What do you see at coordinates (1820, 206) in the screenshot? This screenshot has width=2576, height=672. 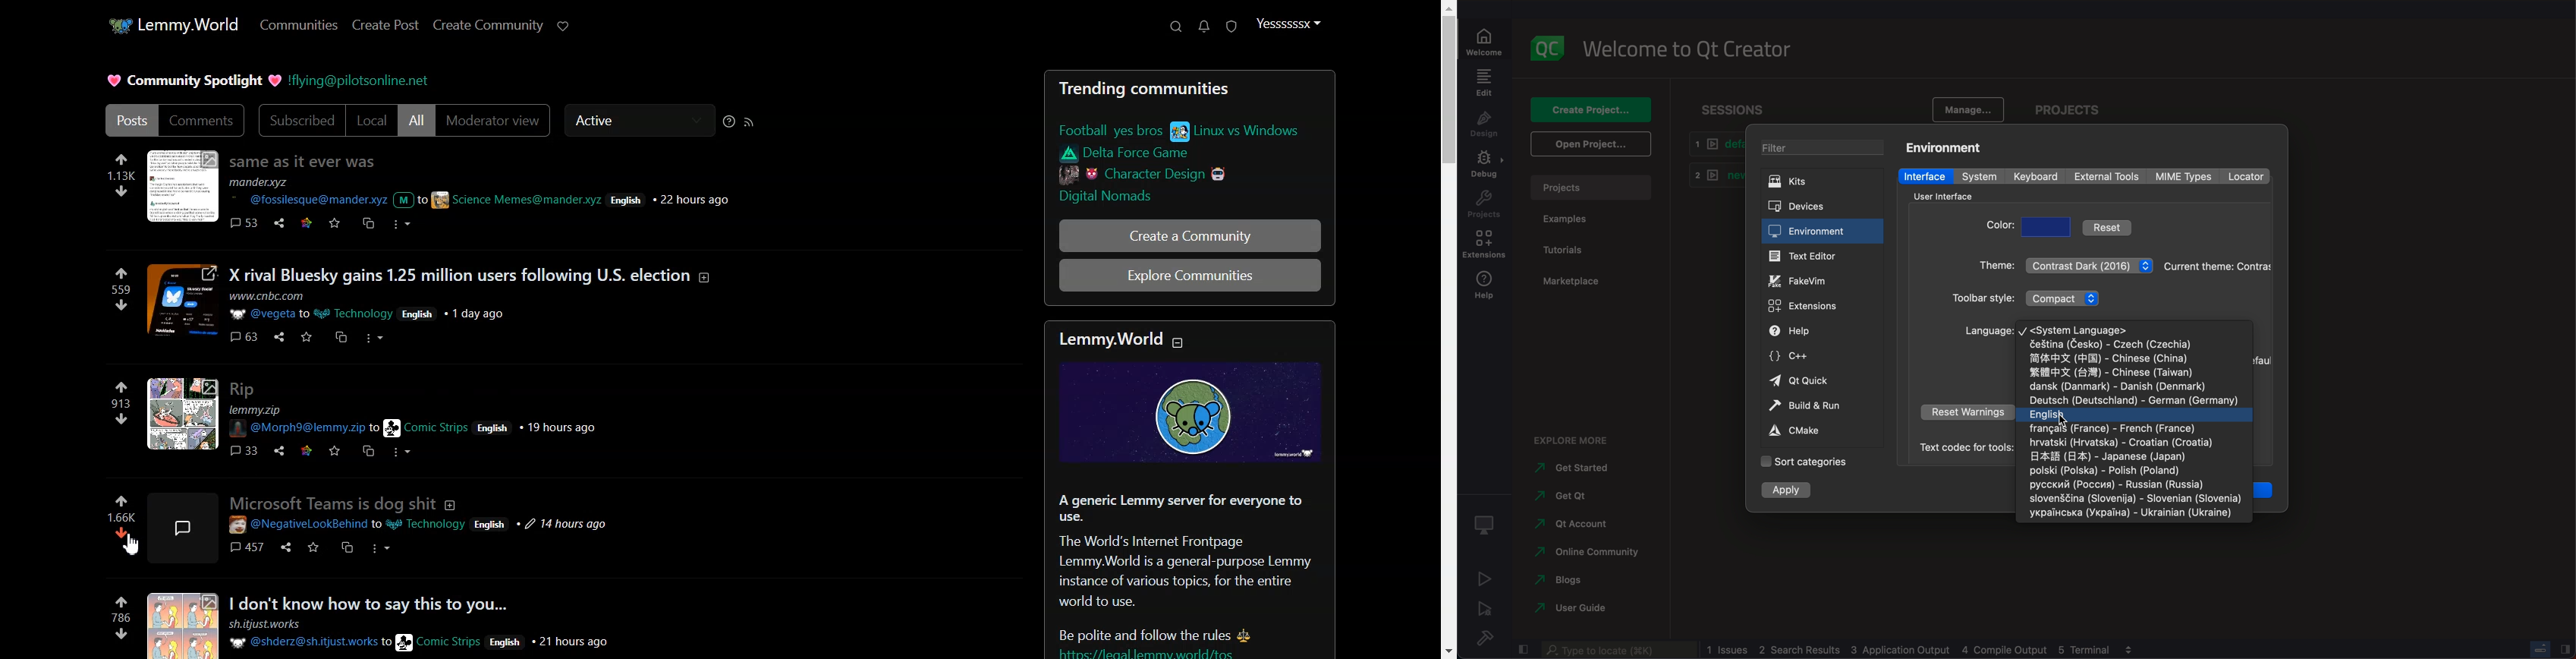 I see `devicess` at bounding box center [1820, 206].